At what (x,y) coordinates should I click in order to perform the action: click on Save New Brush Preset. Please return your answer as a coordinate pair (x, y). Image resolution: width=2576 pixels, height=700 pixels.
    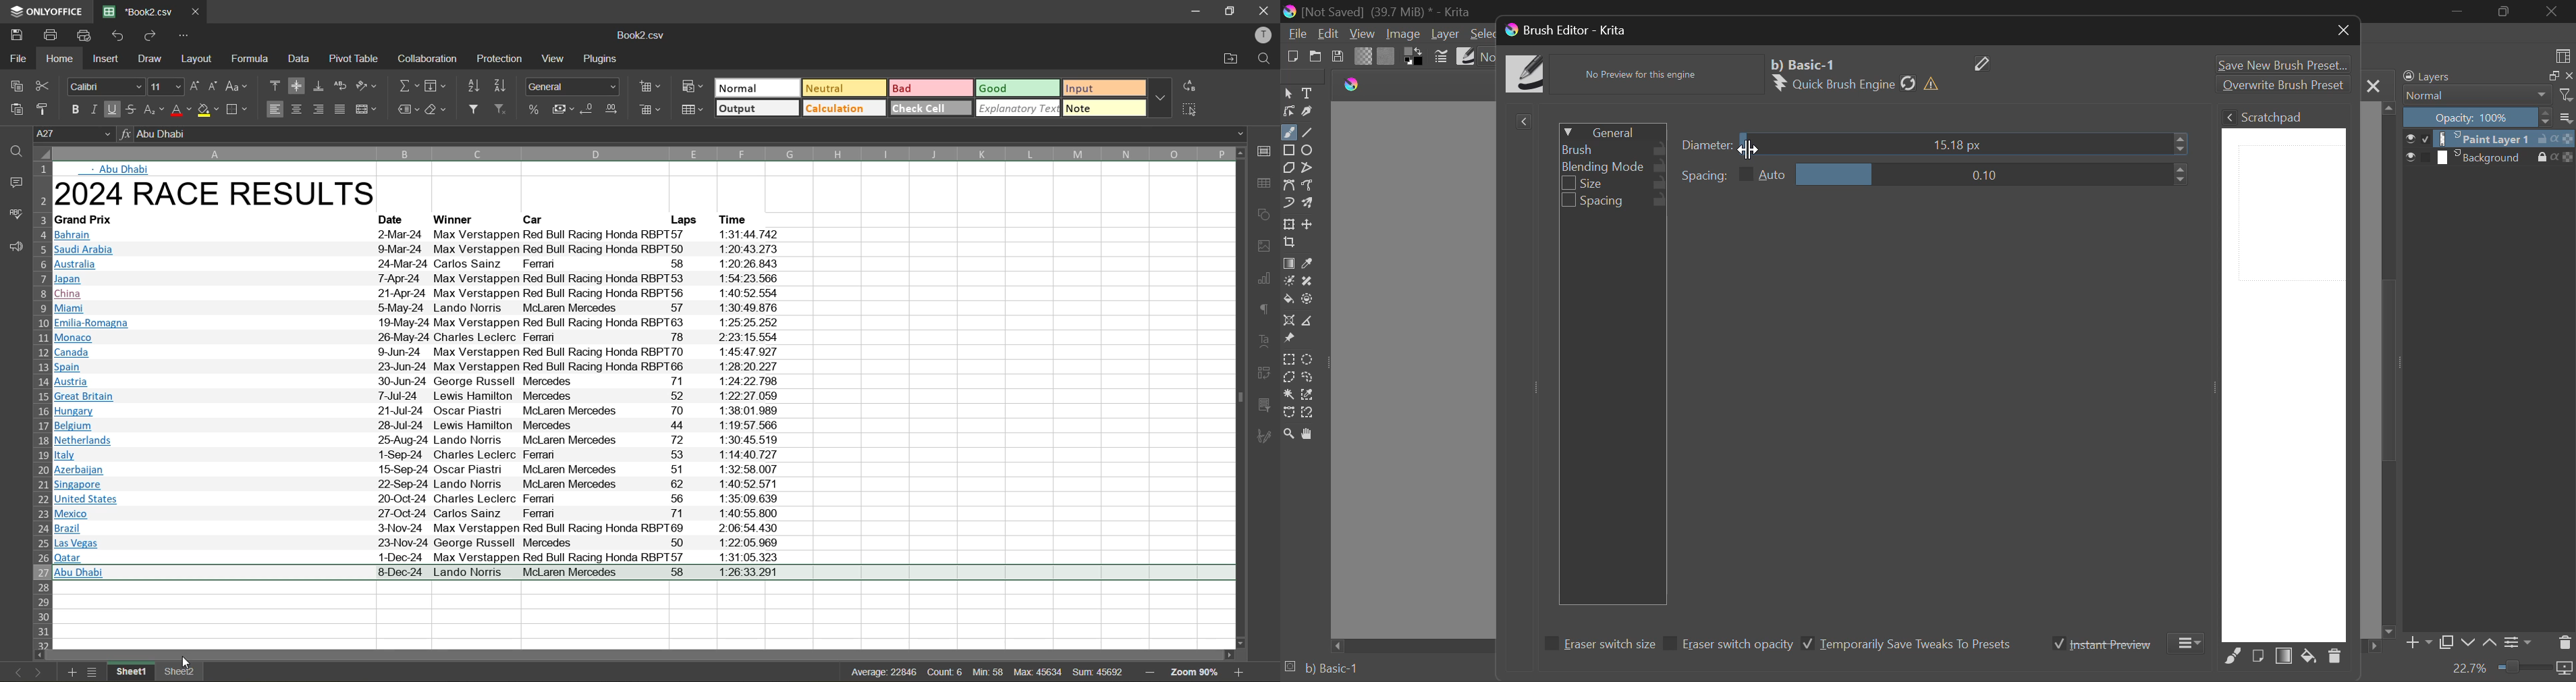
    Looking at the image, I should click on (2280, 63).